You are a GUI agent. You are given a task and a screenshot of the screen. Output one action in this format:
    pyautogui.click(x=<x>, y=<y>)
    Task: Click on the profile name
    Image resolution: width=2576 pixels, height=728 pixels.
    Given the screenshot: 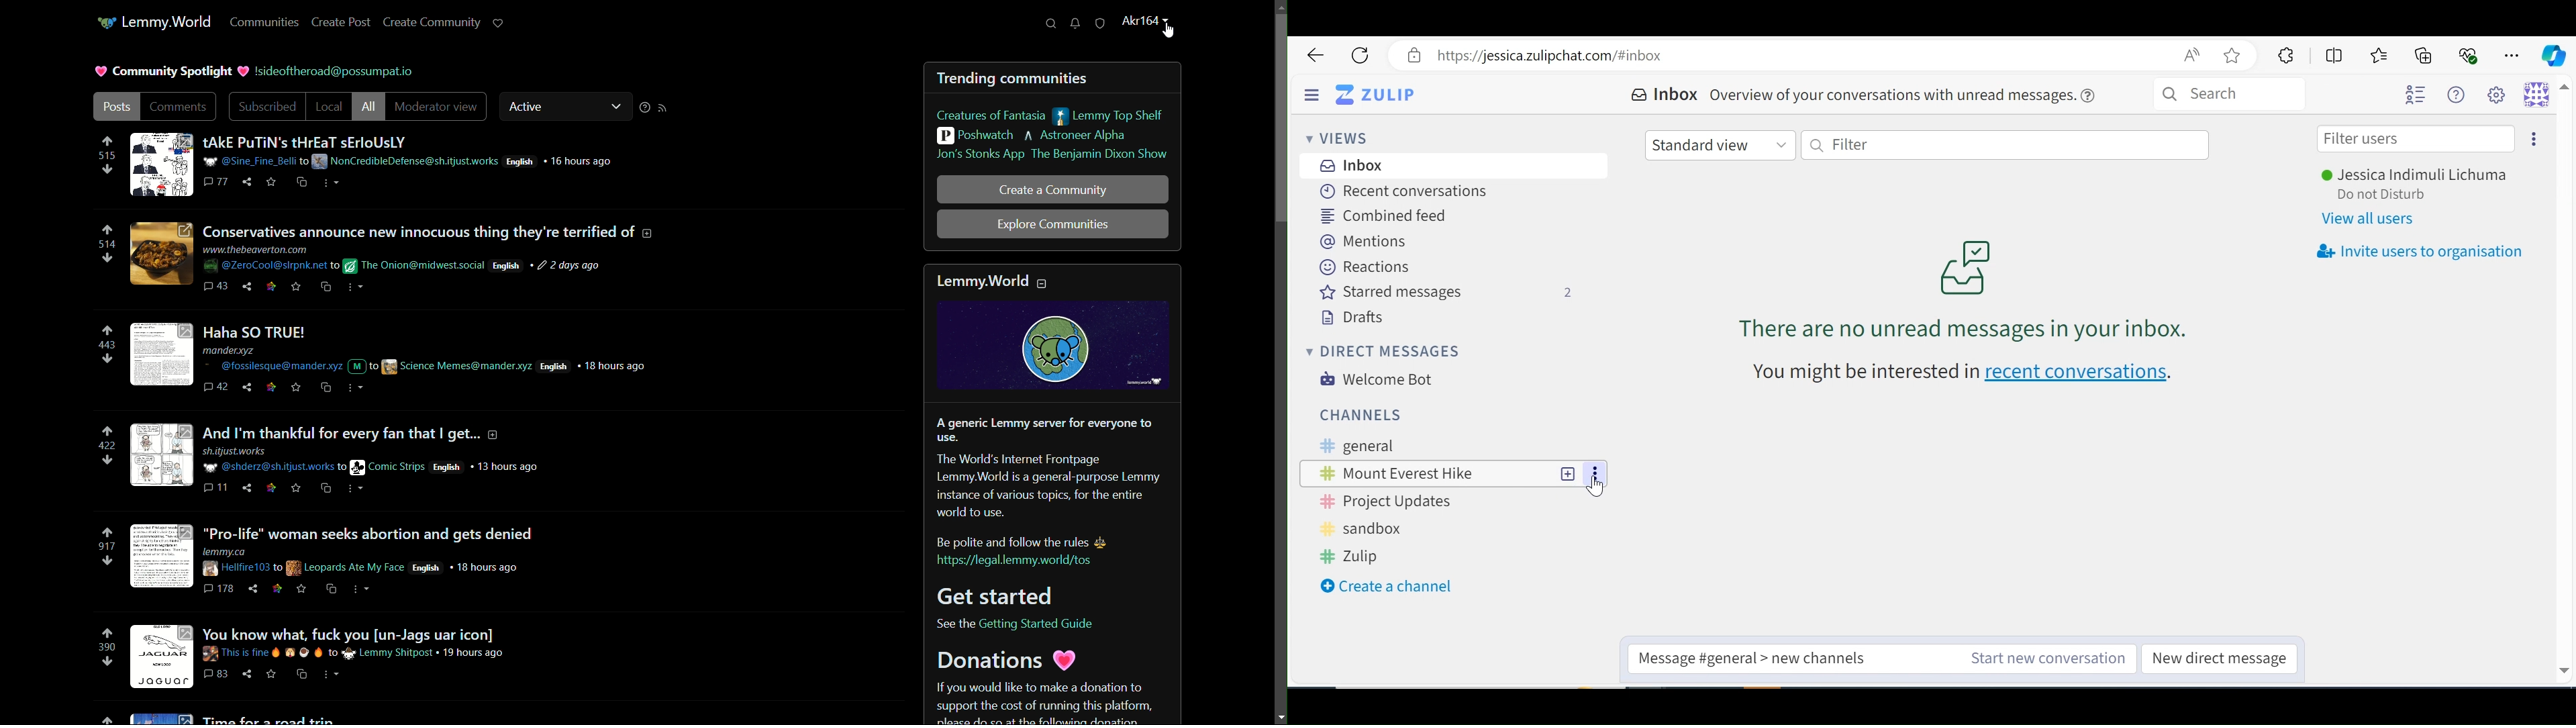 What is the action you would take?
    pyautogui.click(x=1144, y=19)
    